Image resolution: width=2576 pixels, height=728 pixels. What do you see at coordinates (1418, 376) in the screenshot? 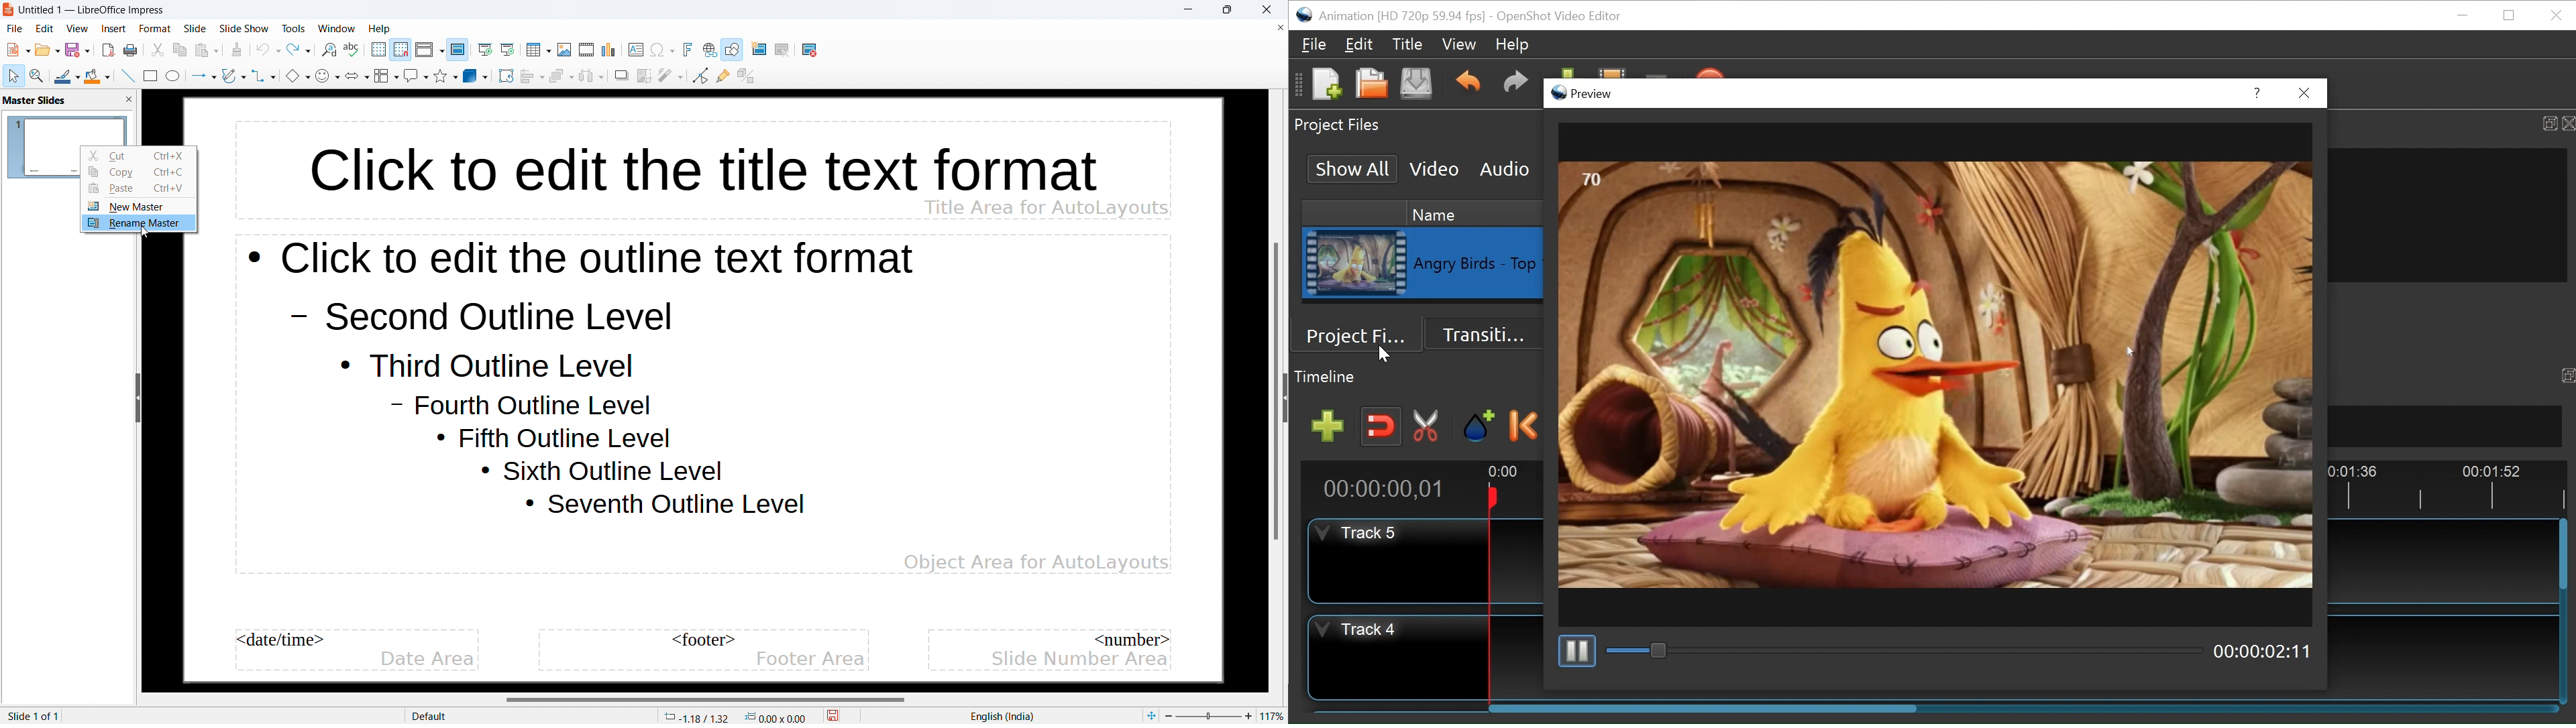
I see `Timeline Panel` at bounding box center [1418, 376].